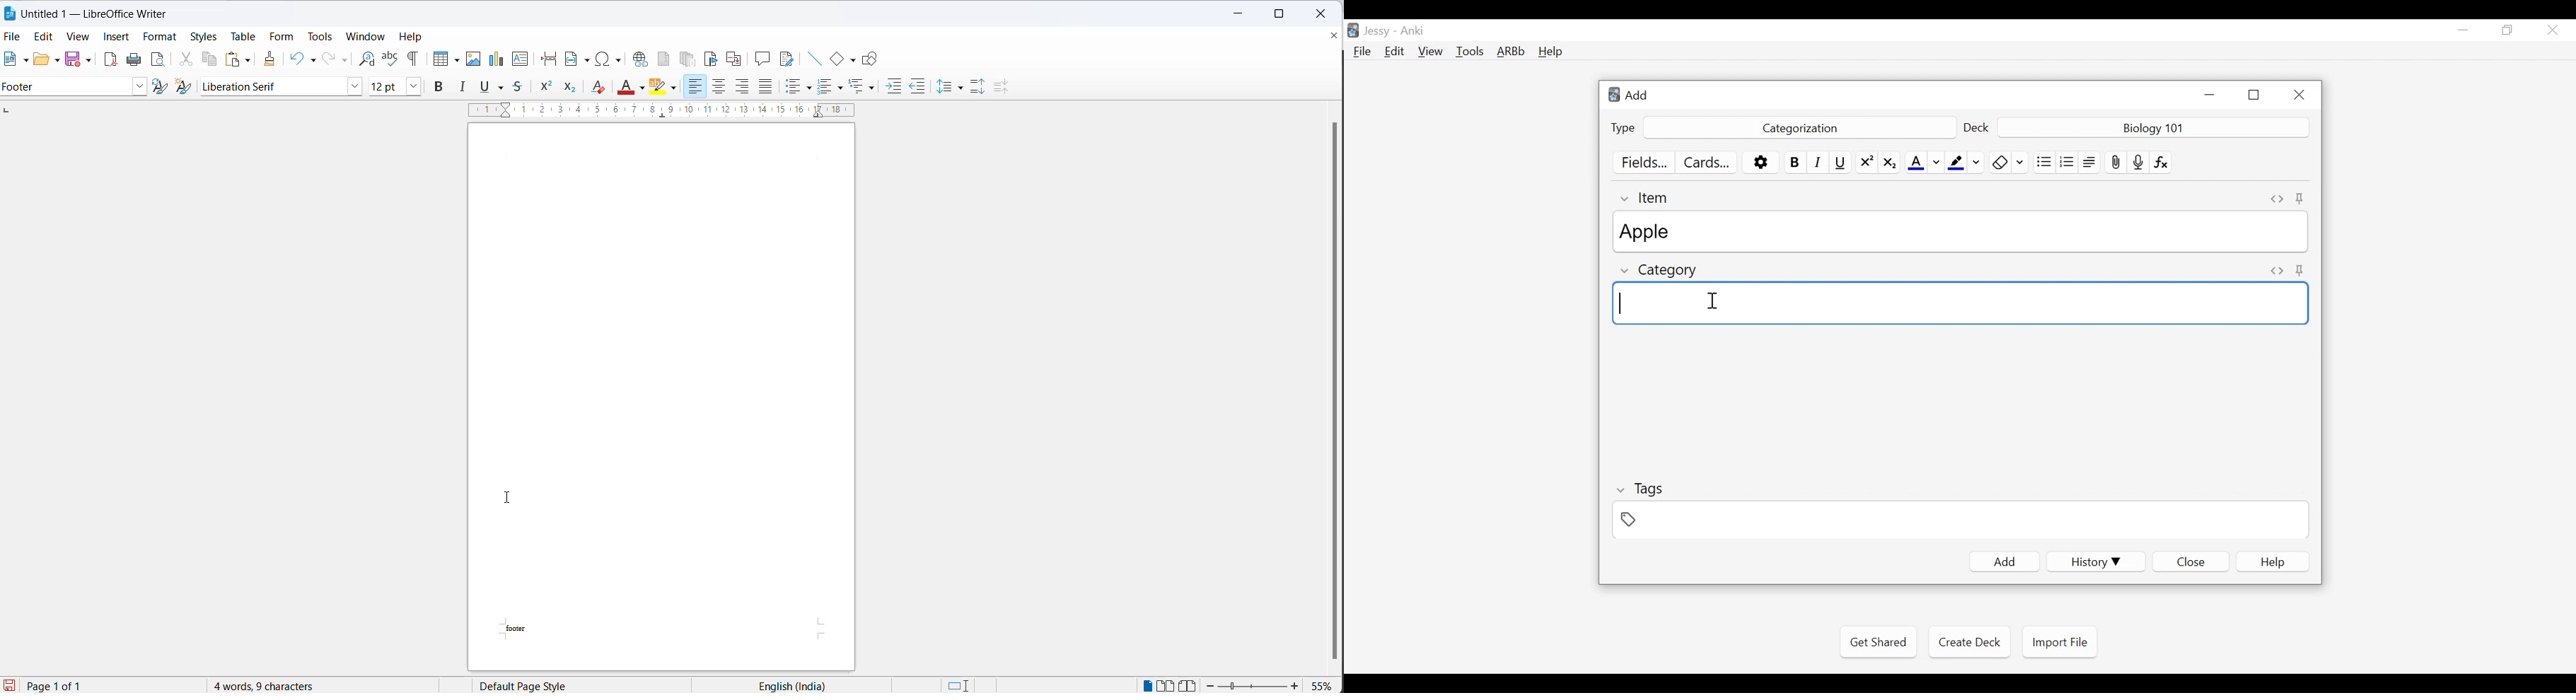 Image resolution: width=2576 pixels, height=700 pixels. What do you see at coordinates (2154, 128) in the screenshot?
I see `Deck Nmae` at bounding box center [2154, 128].